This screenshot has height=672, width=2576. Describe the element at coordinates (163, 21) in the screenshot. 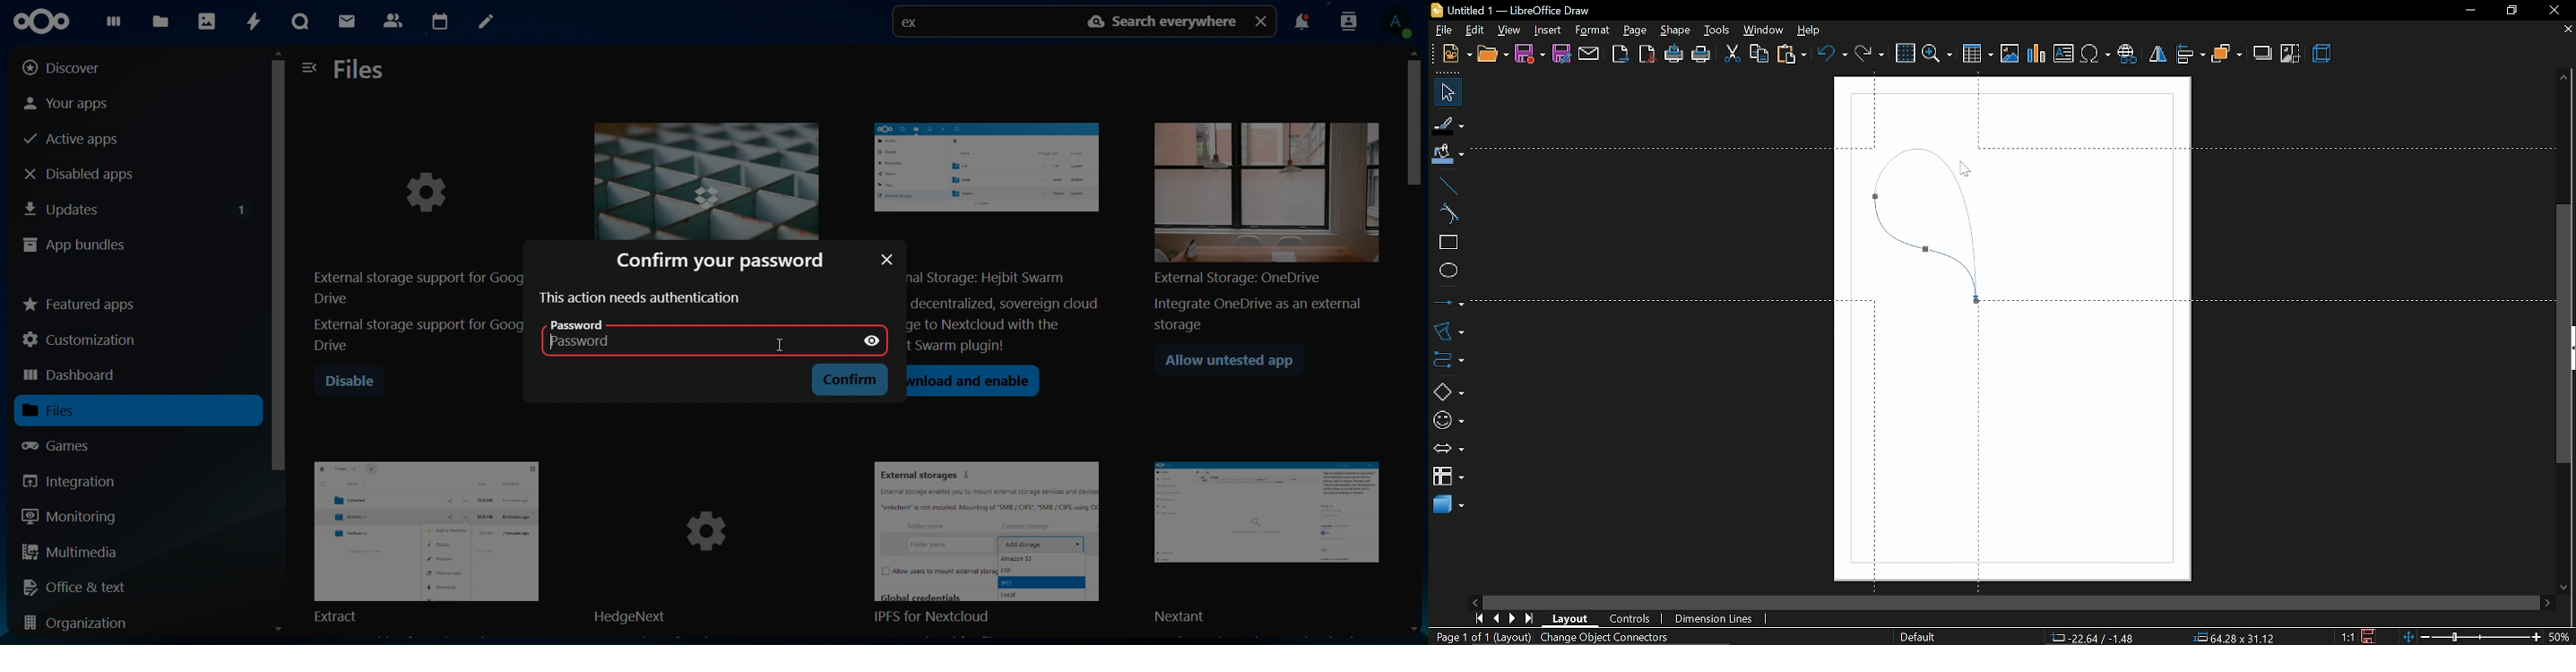

I see `files` at that location.